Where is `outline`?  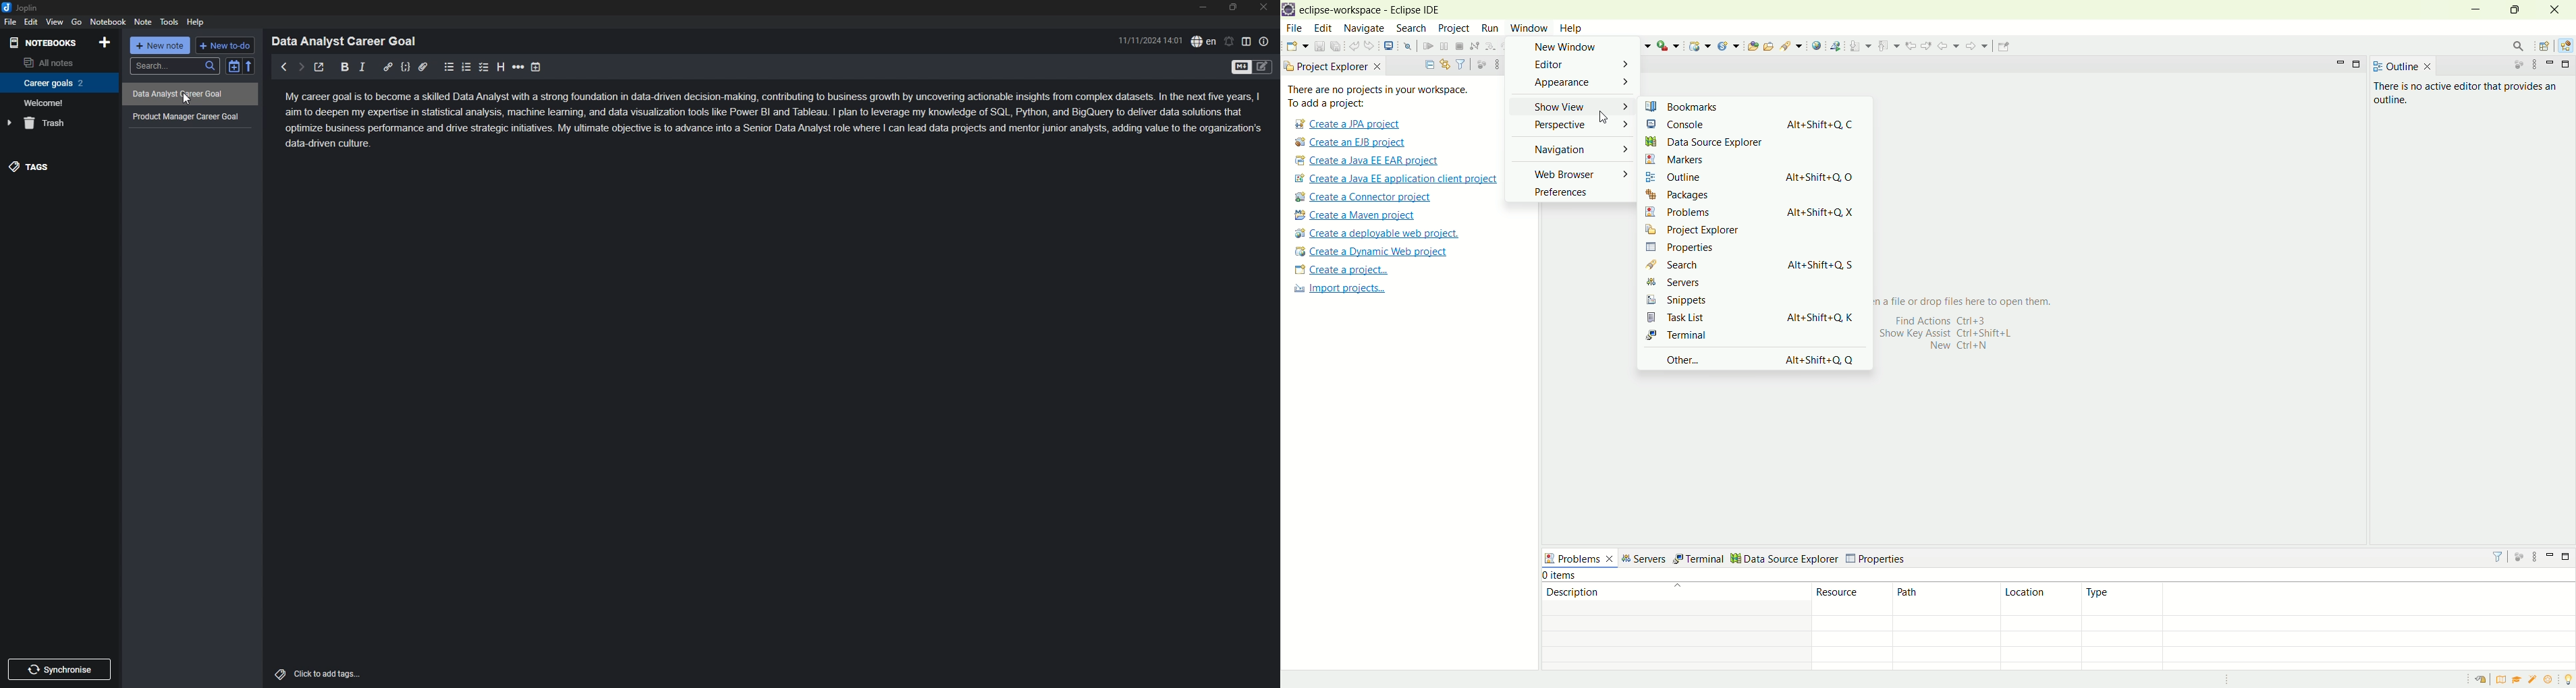 outline is located at coordinates (1695, 177).